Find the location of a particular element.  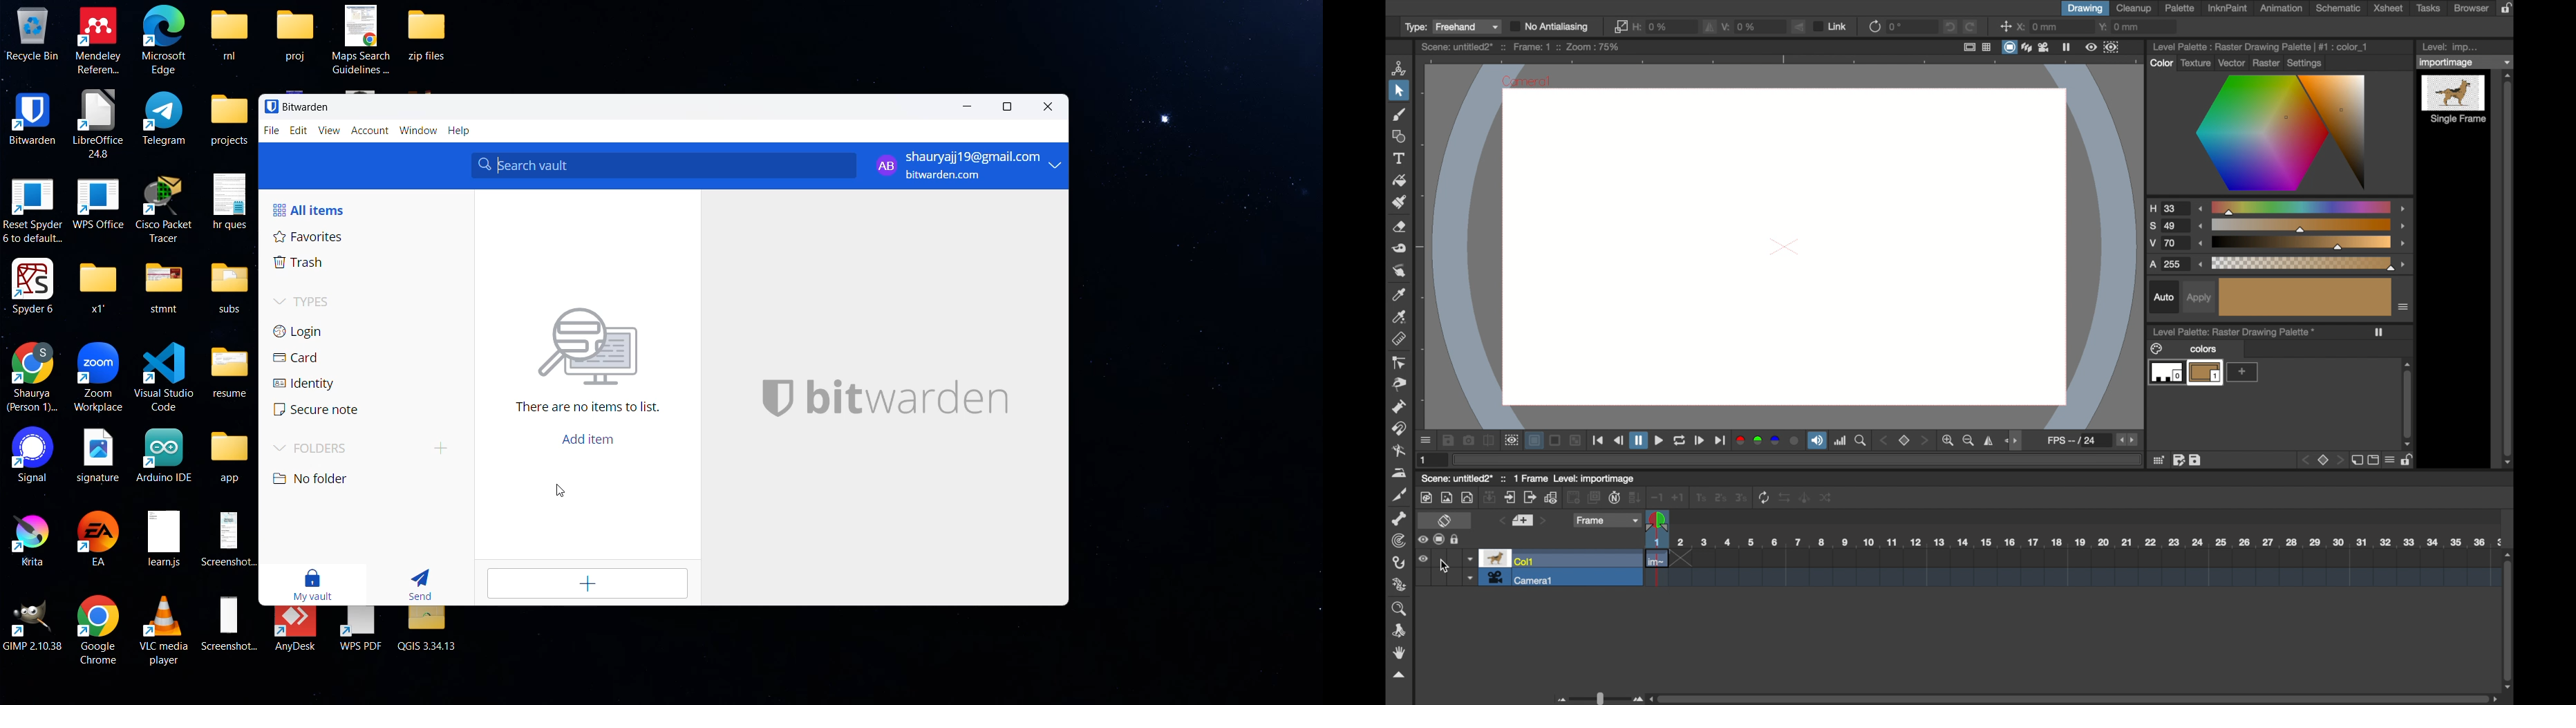

no folder is located at coordinates (315, 481).